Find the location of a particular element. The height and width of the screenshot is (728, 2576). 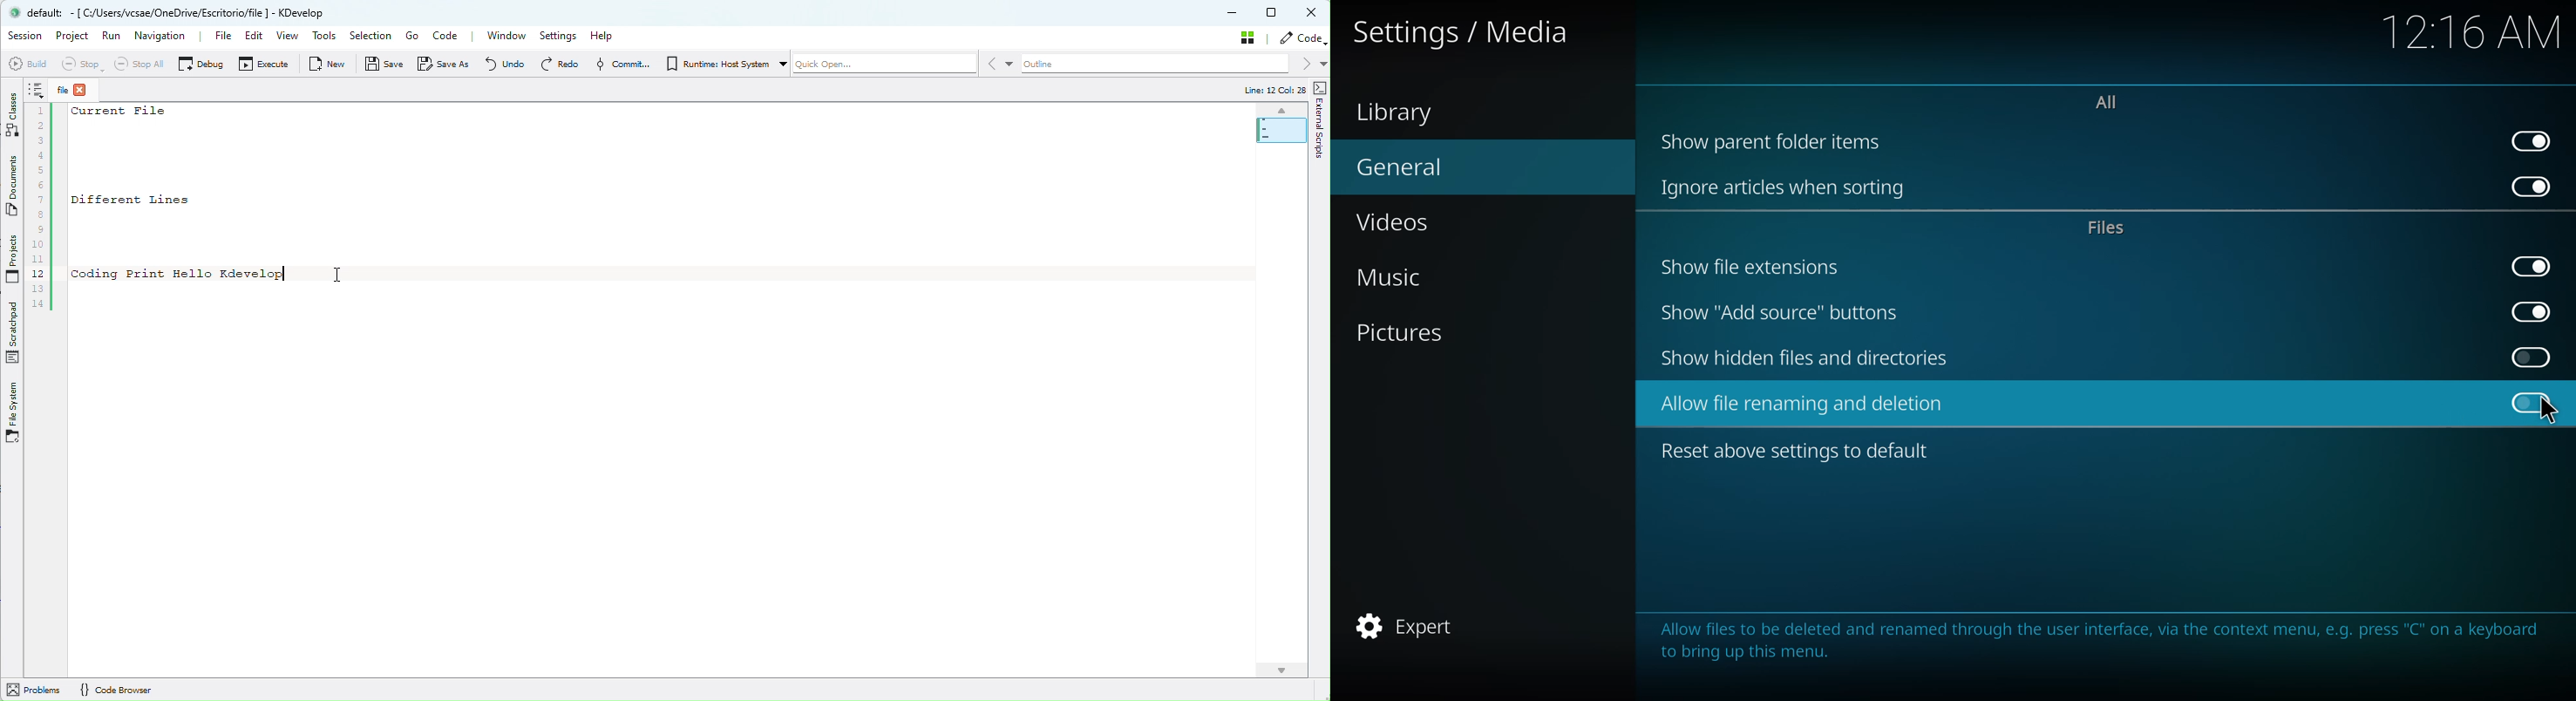

enabled is located at coordinates (2535, 187).